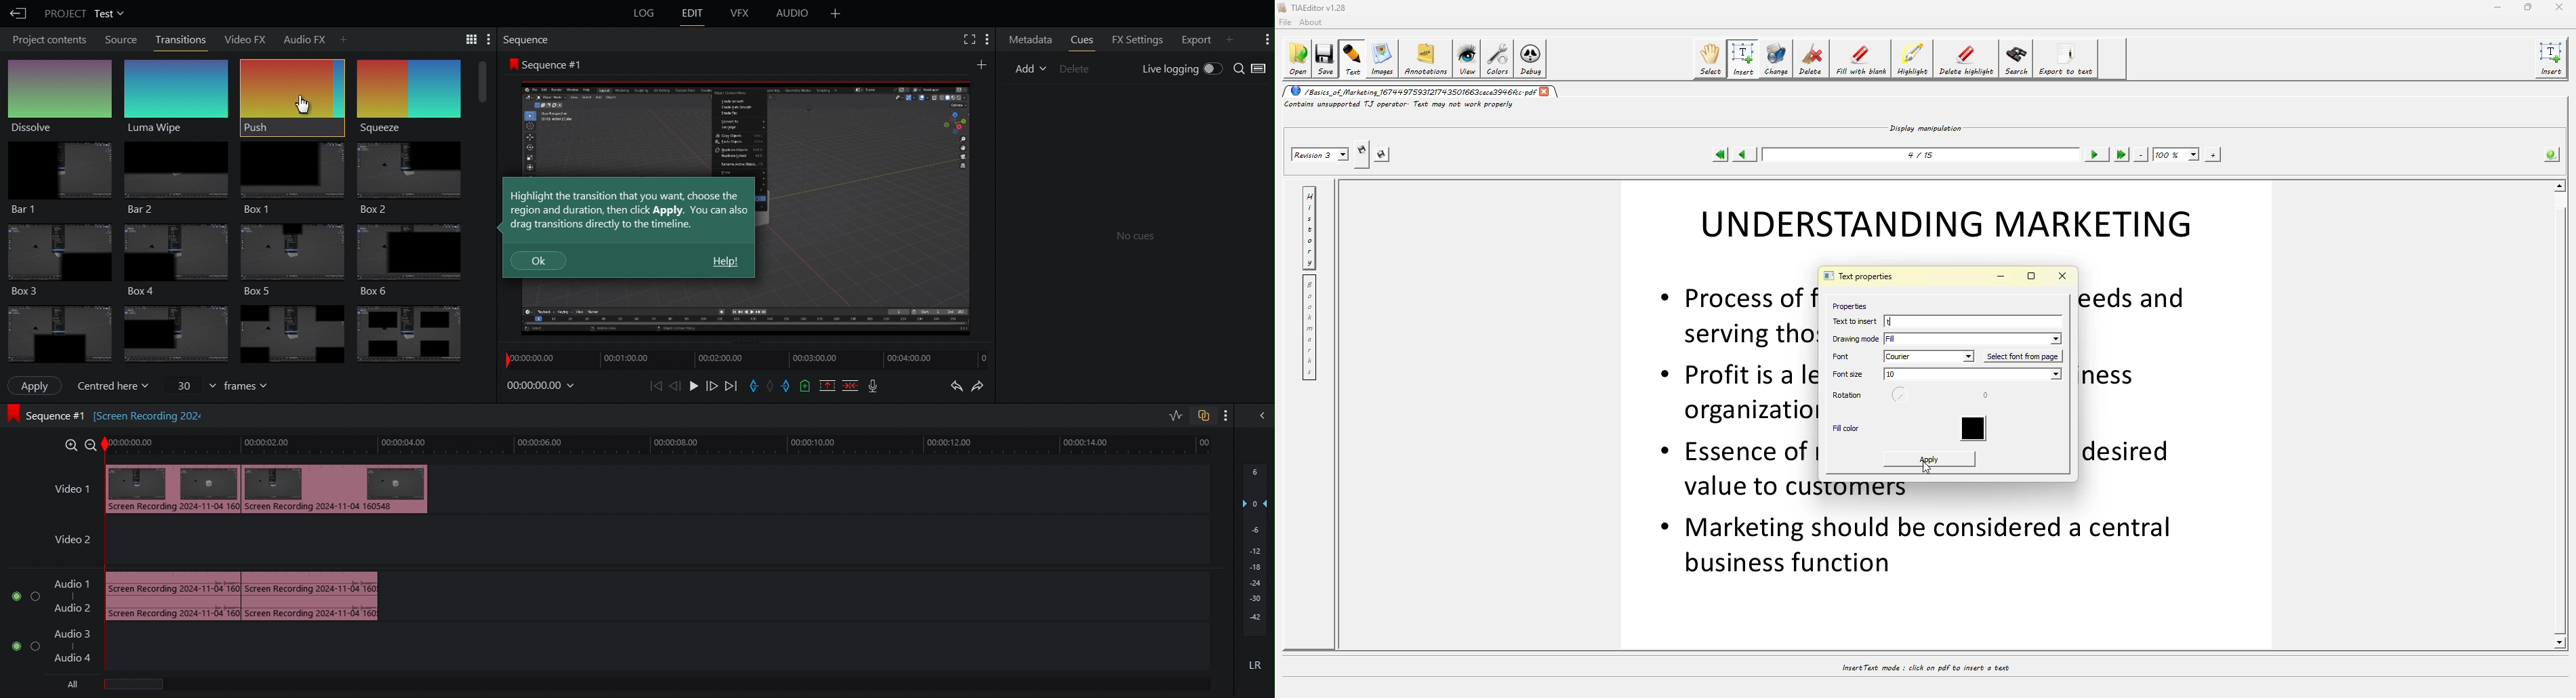 This screenshot has width=2576, height=700. Describe the element at coordinates (982, 63) in the screenshot. I see `More` at that location.